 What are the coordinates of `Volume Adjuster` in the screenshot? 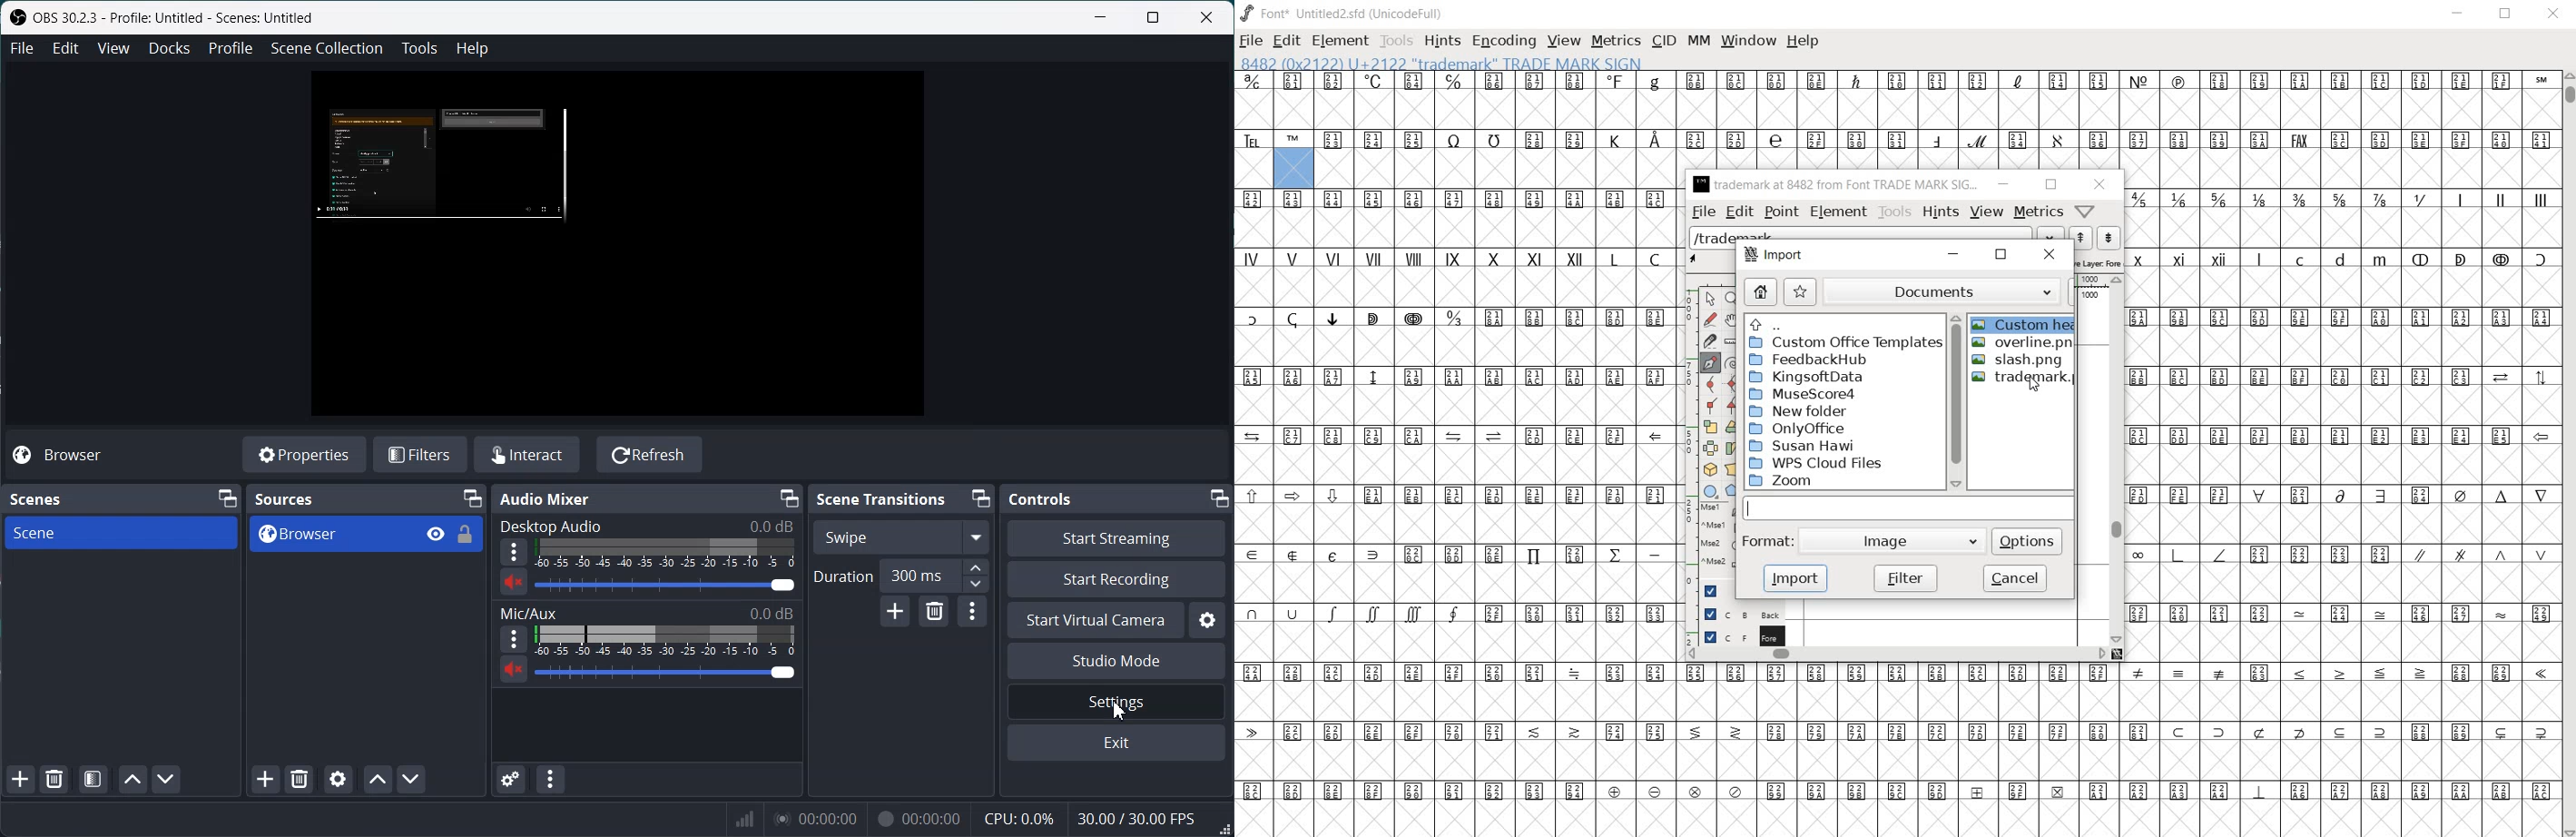 It's located at (664, 672).